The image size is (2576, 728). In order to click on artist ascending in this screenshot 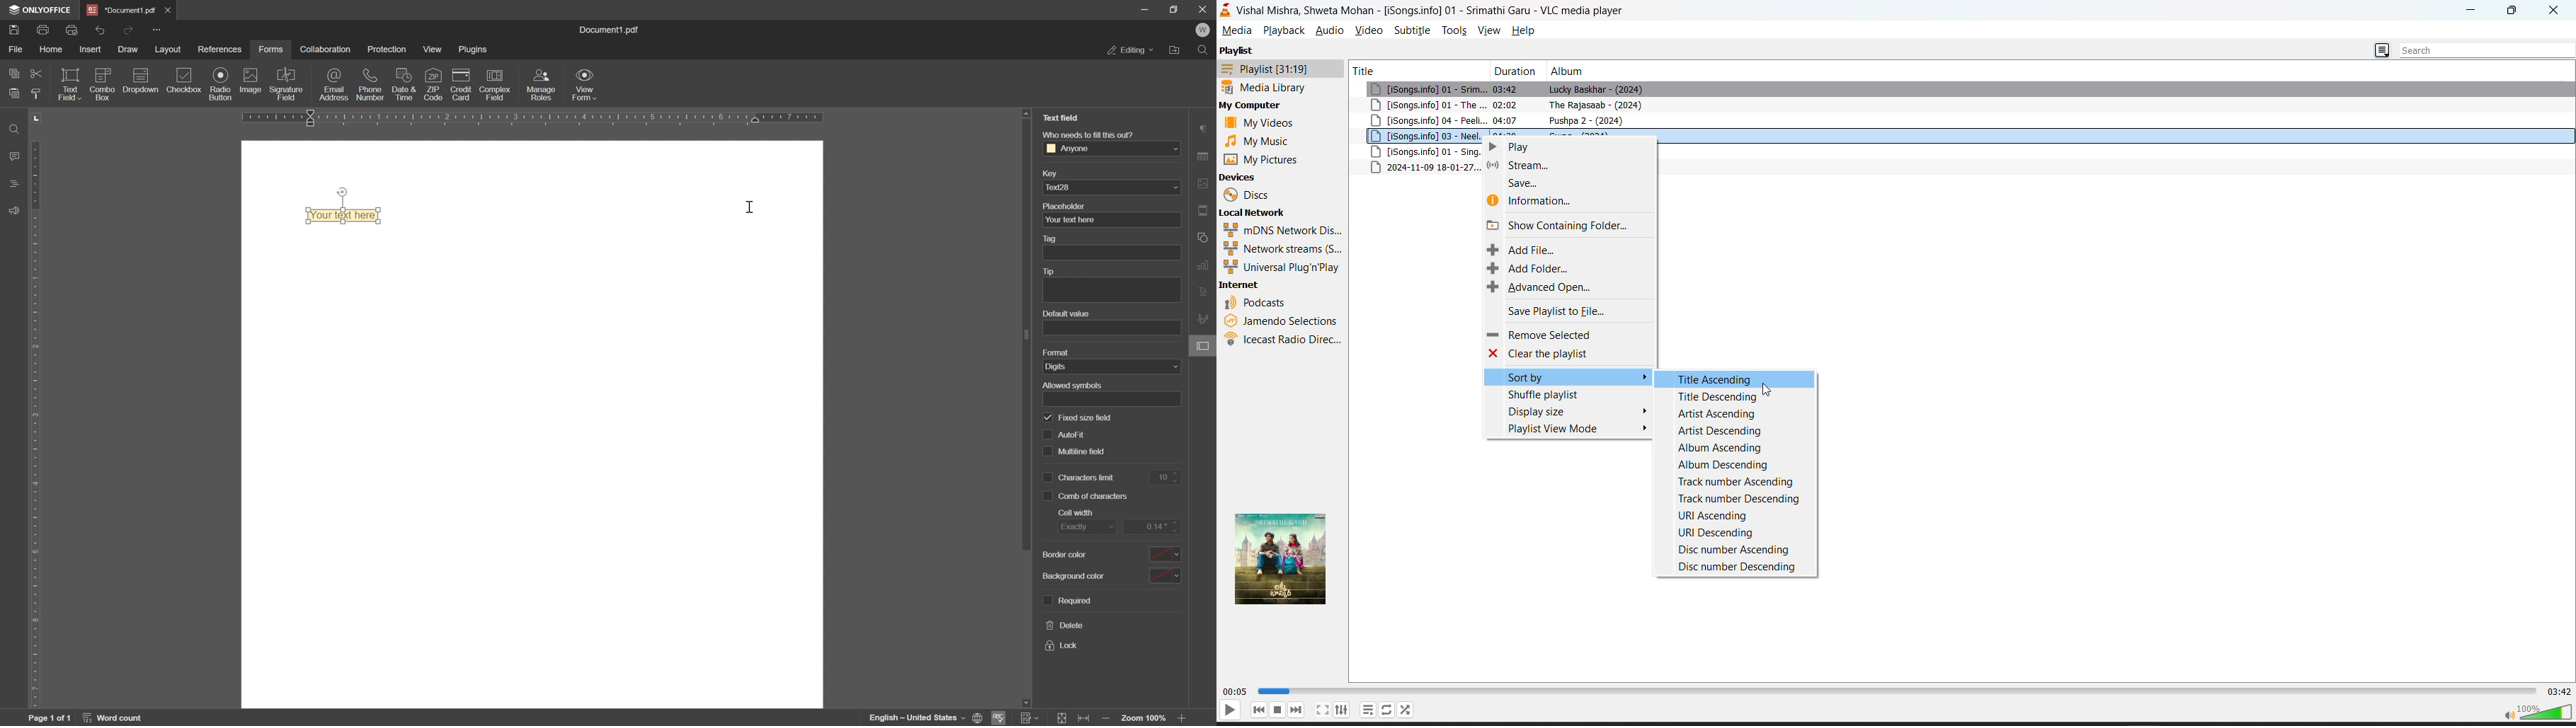, I will do `click(1738, 412)`.